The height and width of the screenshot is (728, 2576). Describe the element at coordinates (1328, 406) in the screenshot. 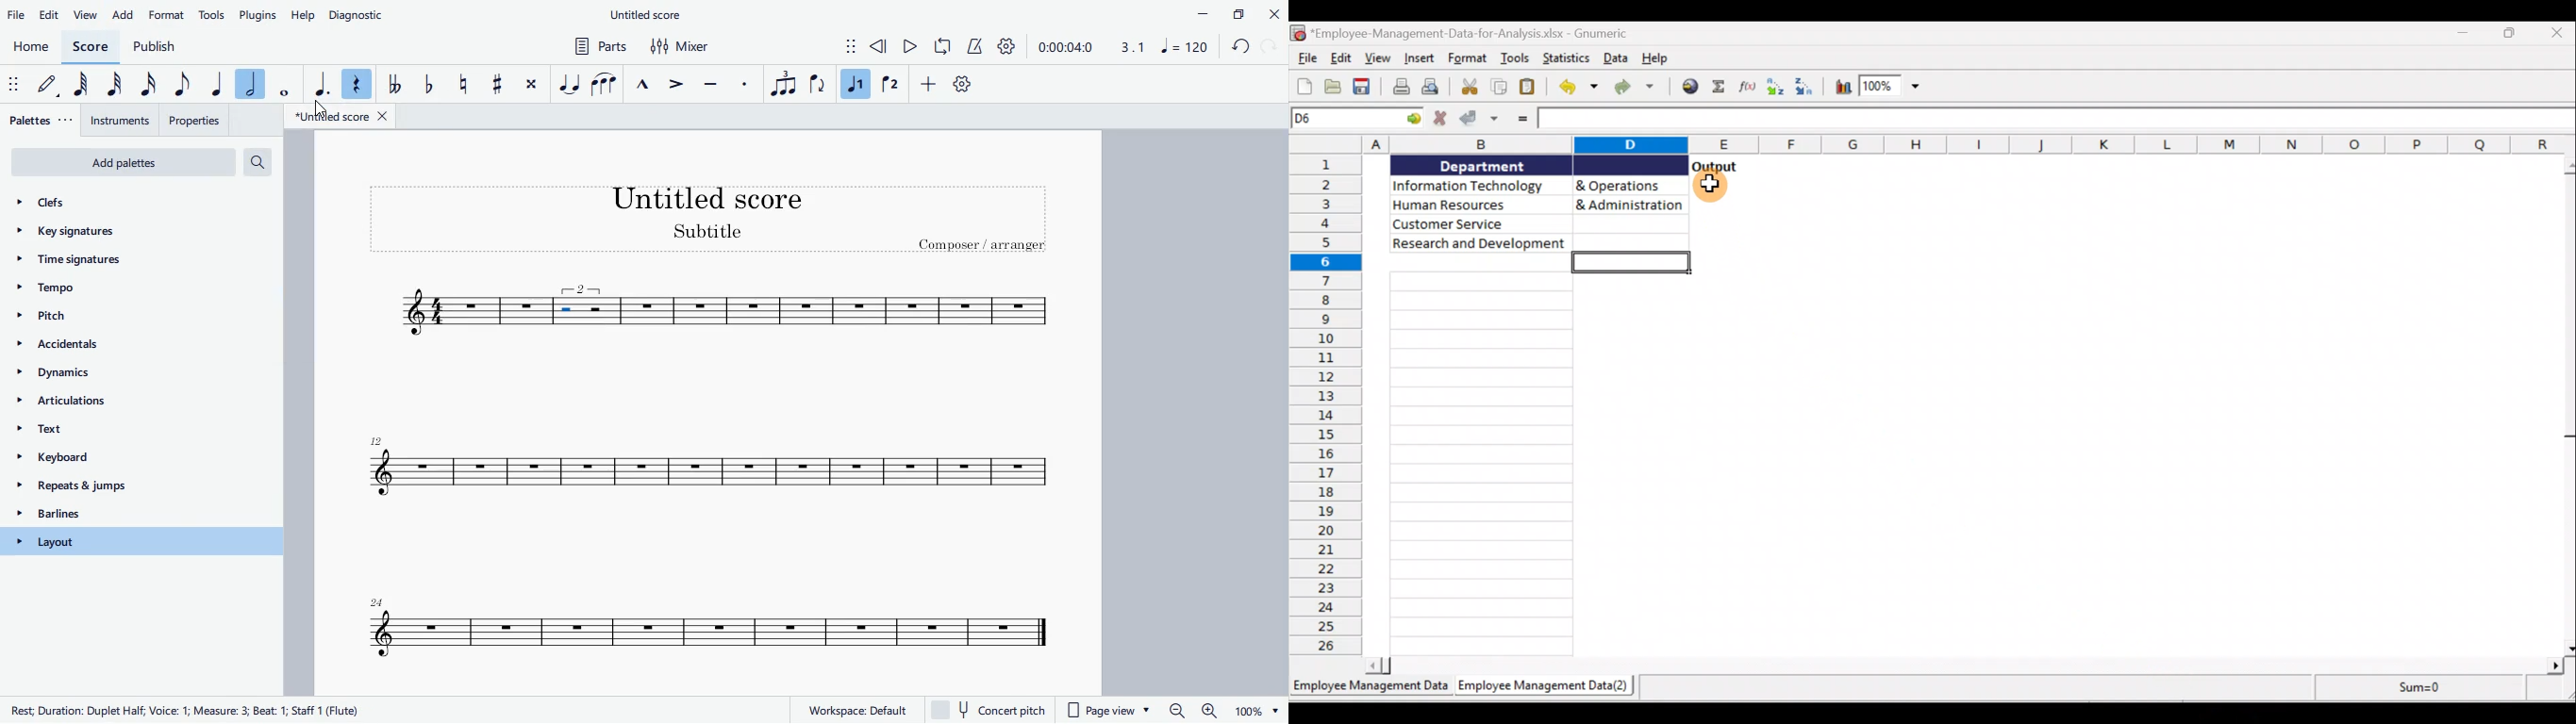

I see `Rows` at that location.